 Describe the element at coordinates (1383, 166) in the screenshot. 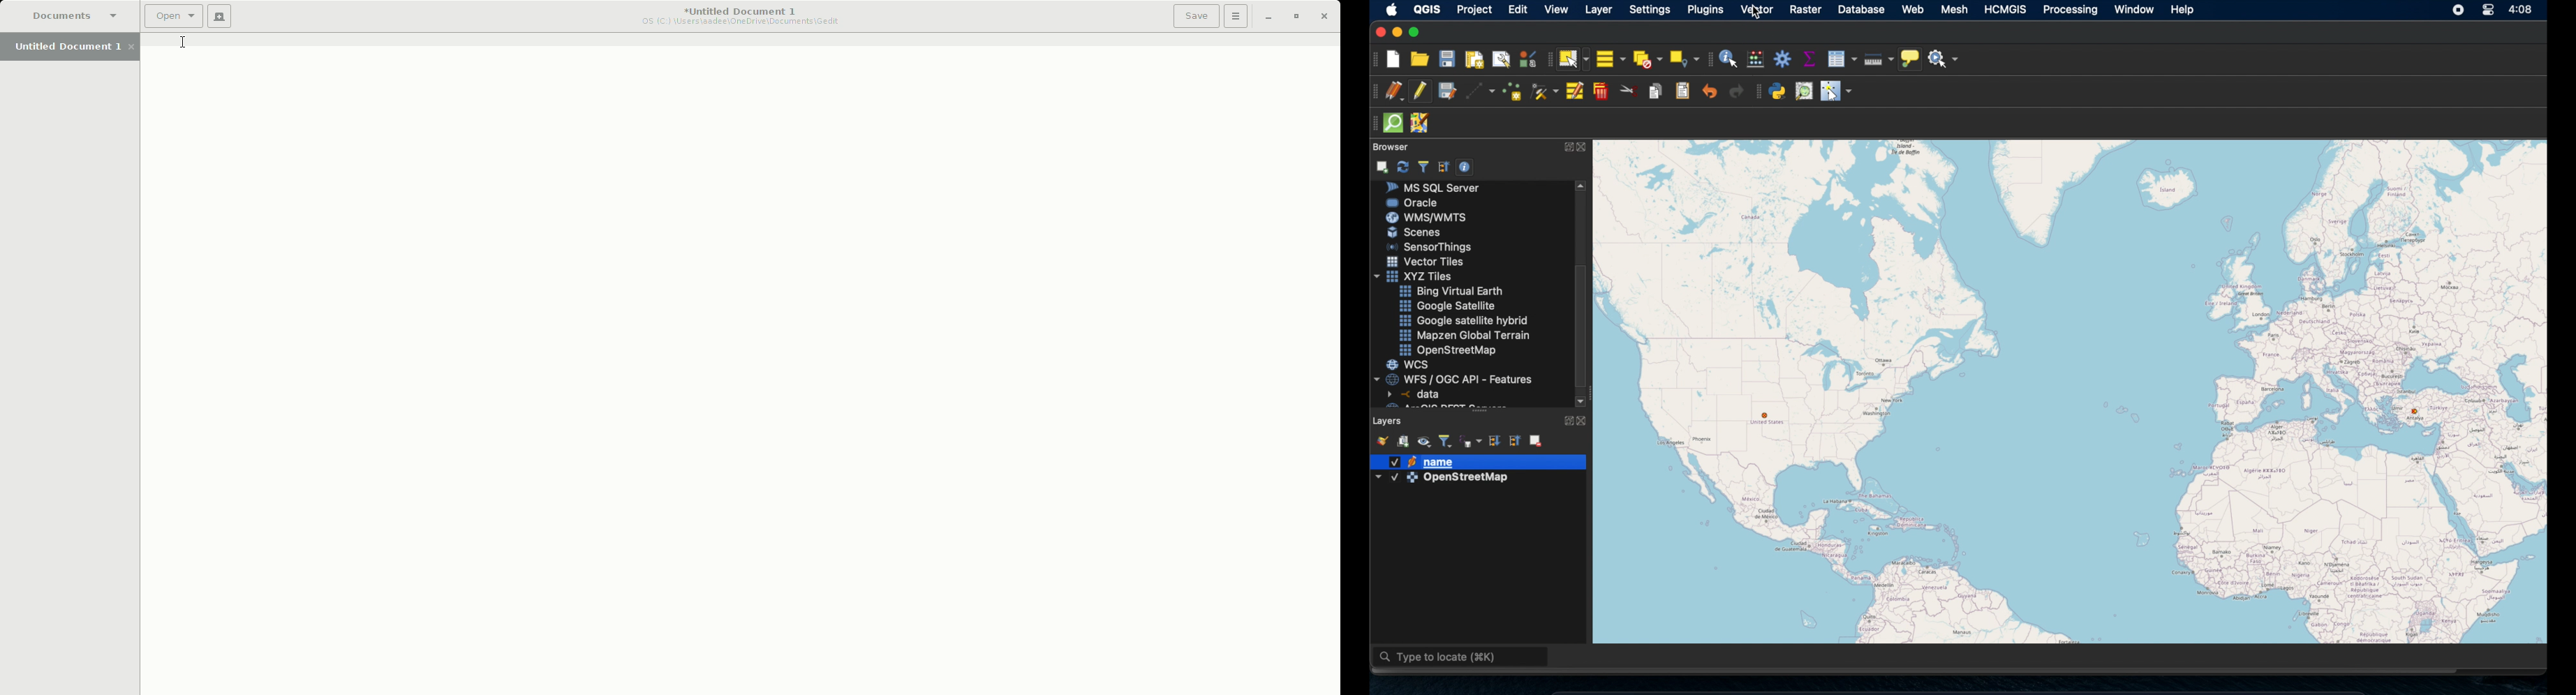

I see `add selected layers` at that location.